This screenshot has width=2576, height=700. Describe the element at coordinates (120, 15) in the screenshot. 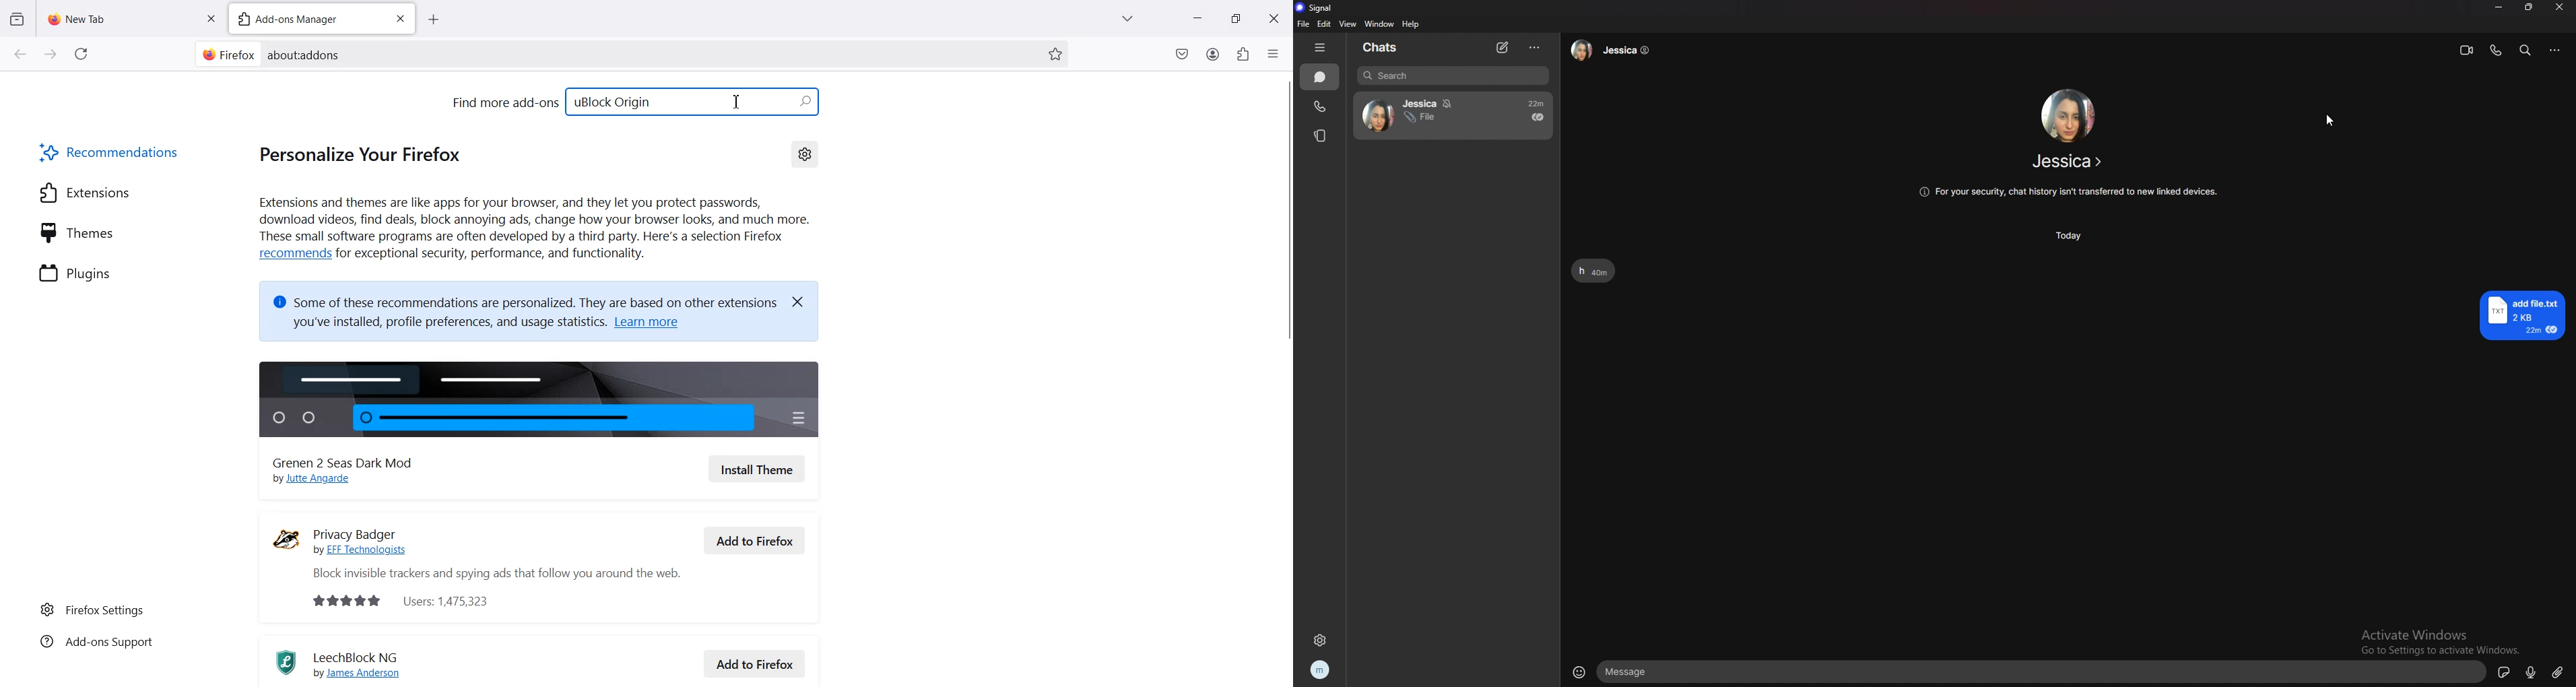

I see `New Tab` at that location.